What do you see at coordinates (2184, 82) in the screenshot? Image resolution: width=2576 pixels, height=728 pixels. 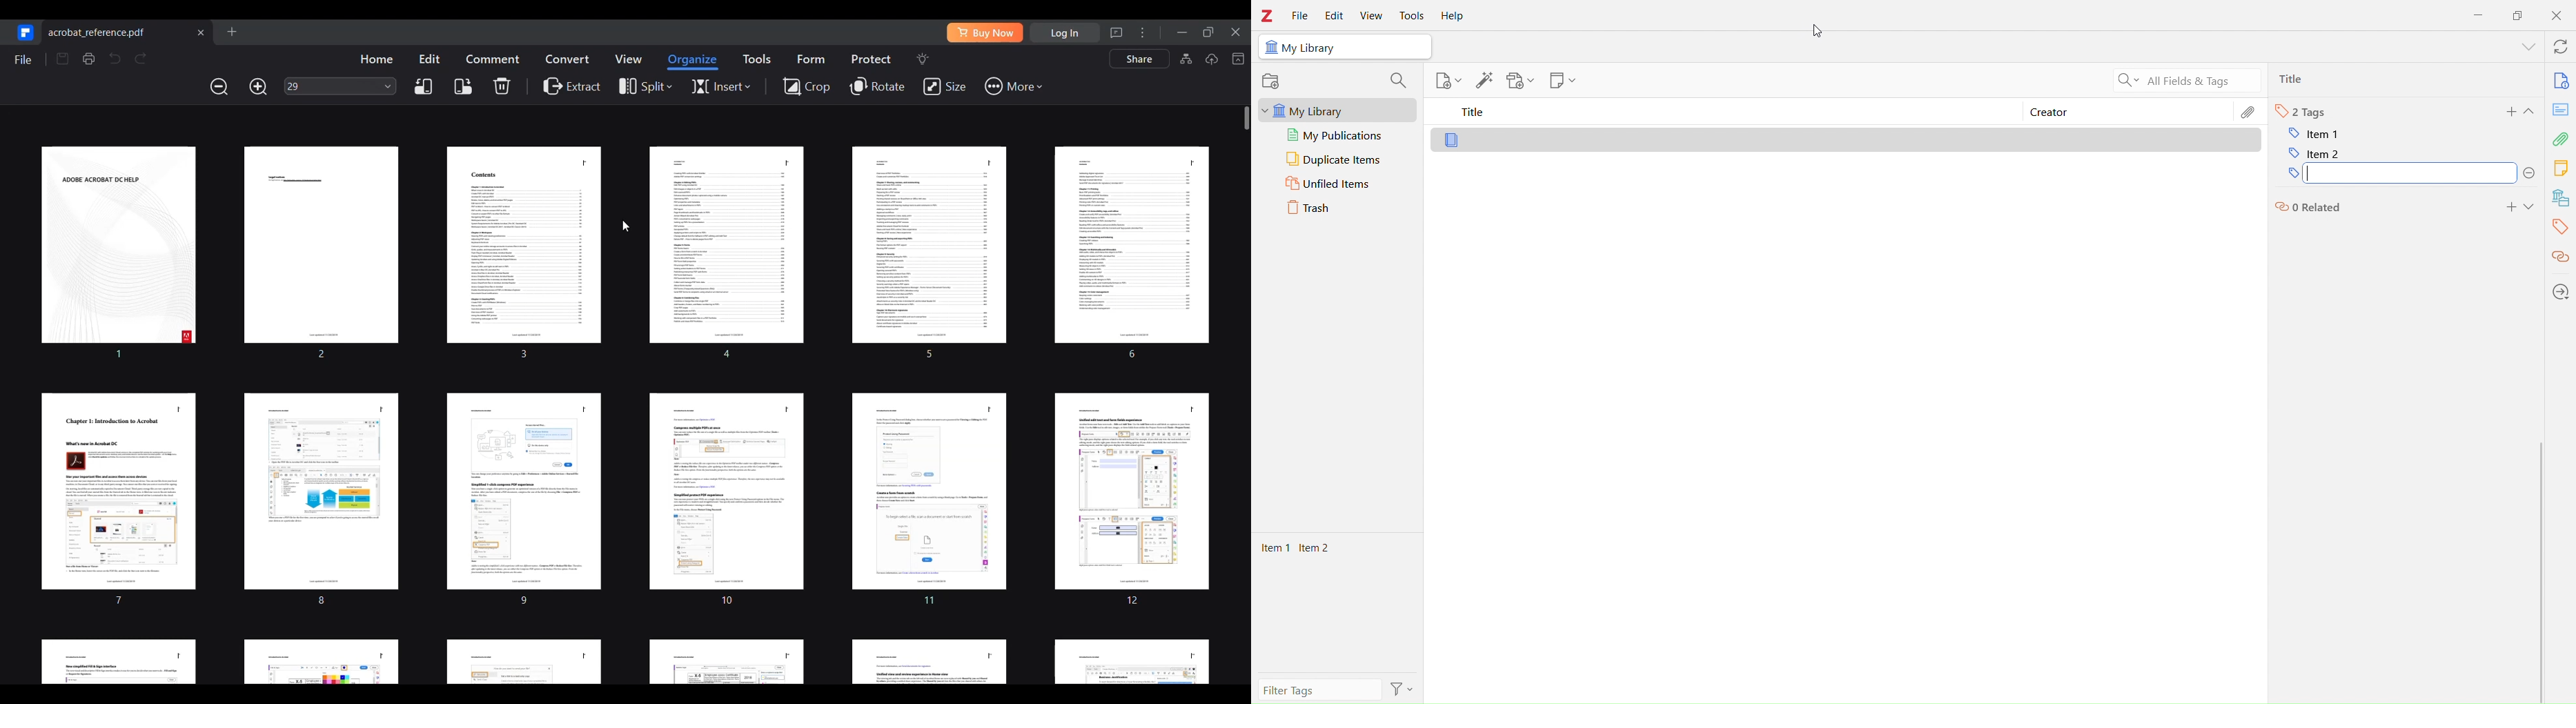 I see `All Filters & Tags` at bounding box center [2184, 82].